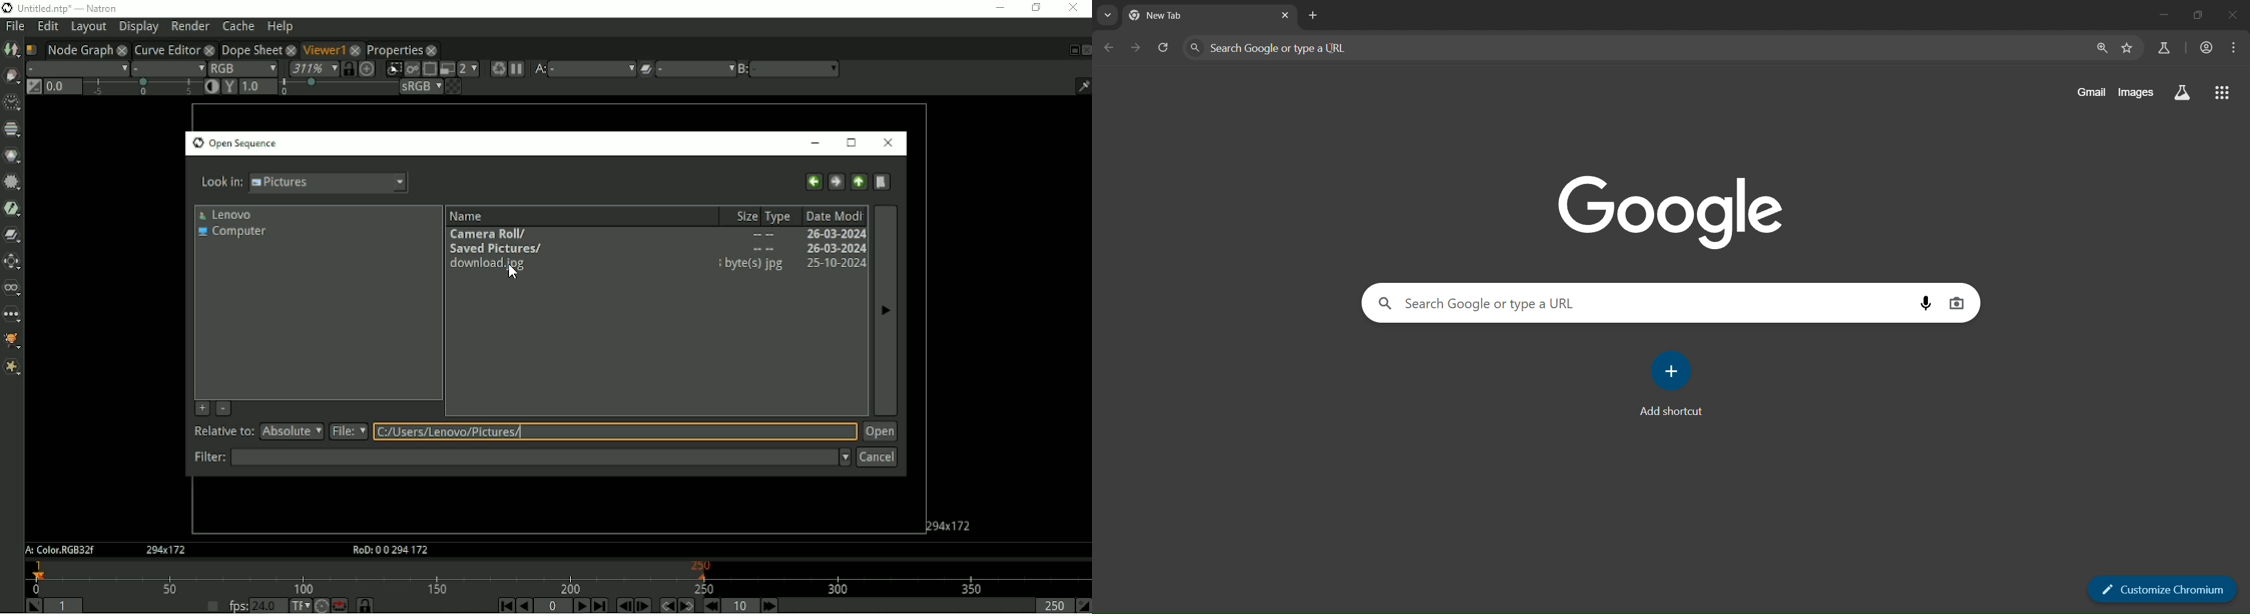 The width and height of the screenshot is (2268, 616). What do you see at coordinates (1670, 209) in the screenshot?
I see `Google ` at bounding box center [1670, 209].